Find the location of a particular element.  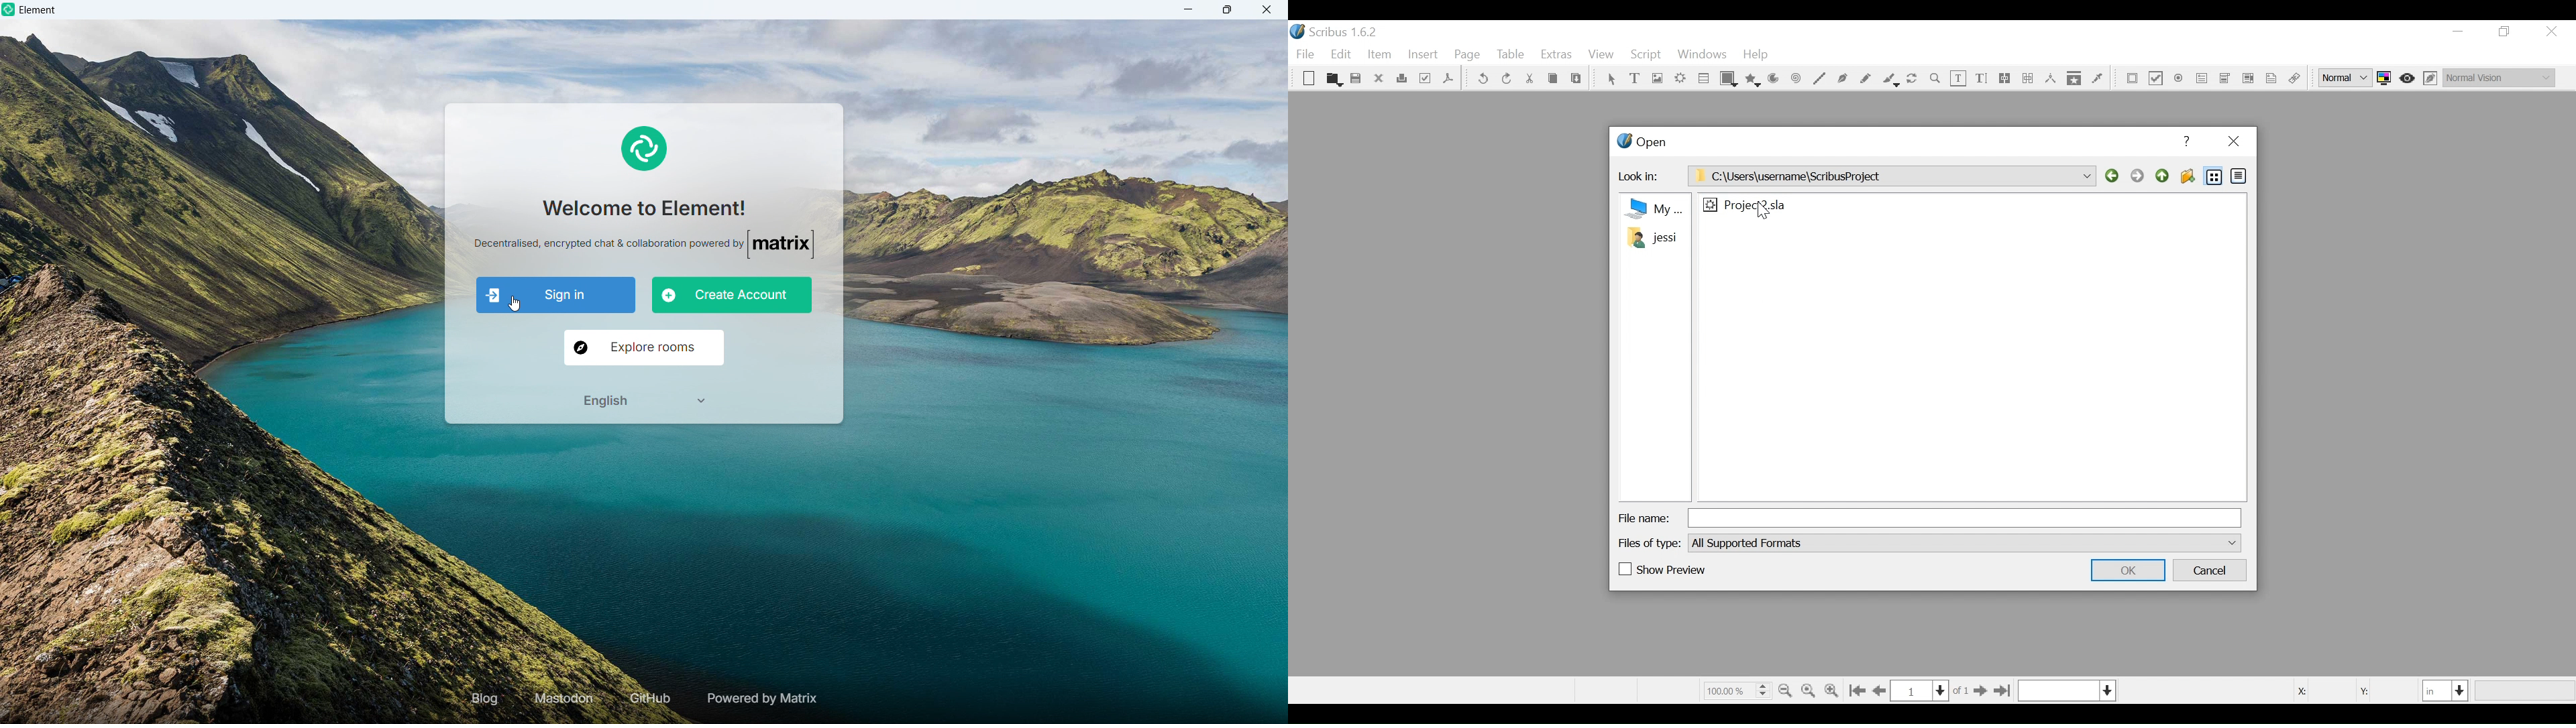

Eye dropper is located at coordinates (2098, 78).